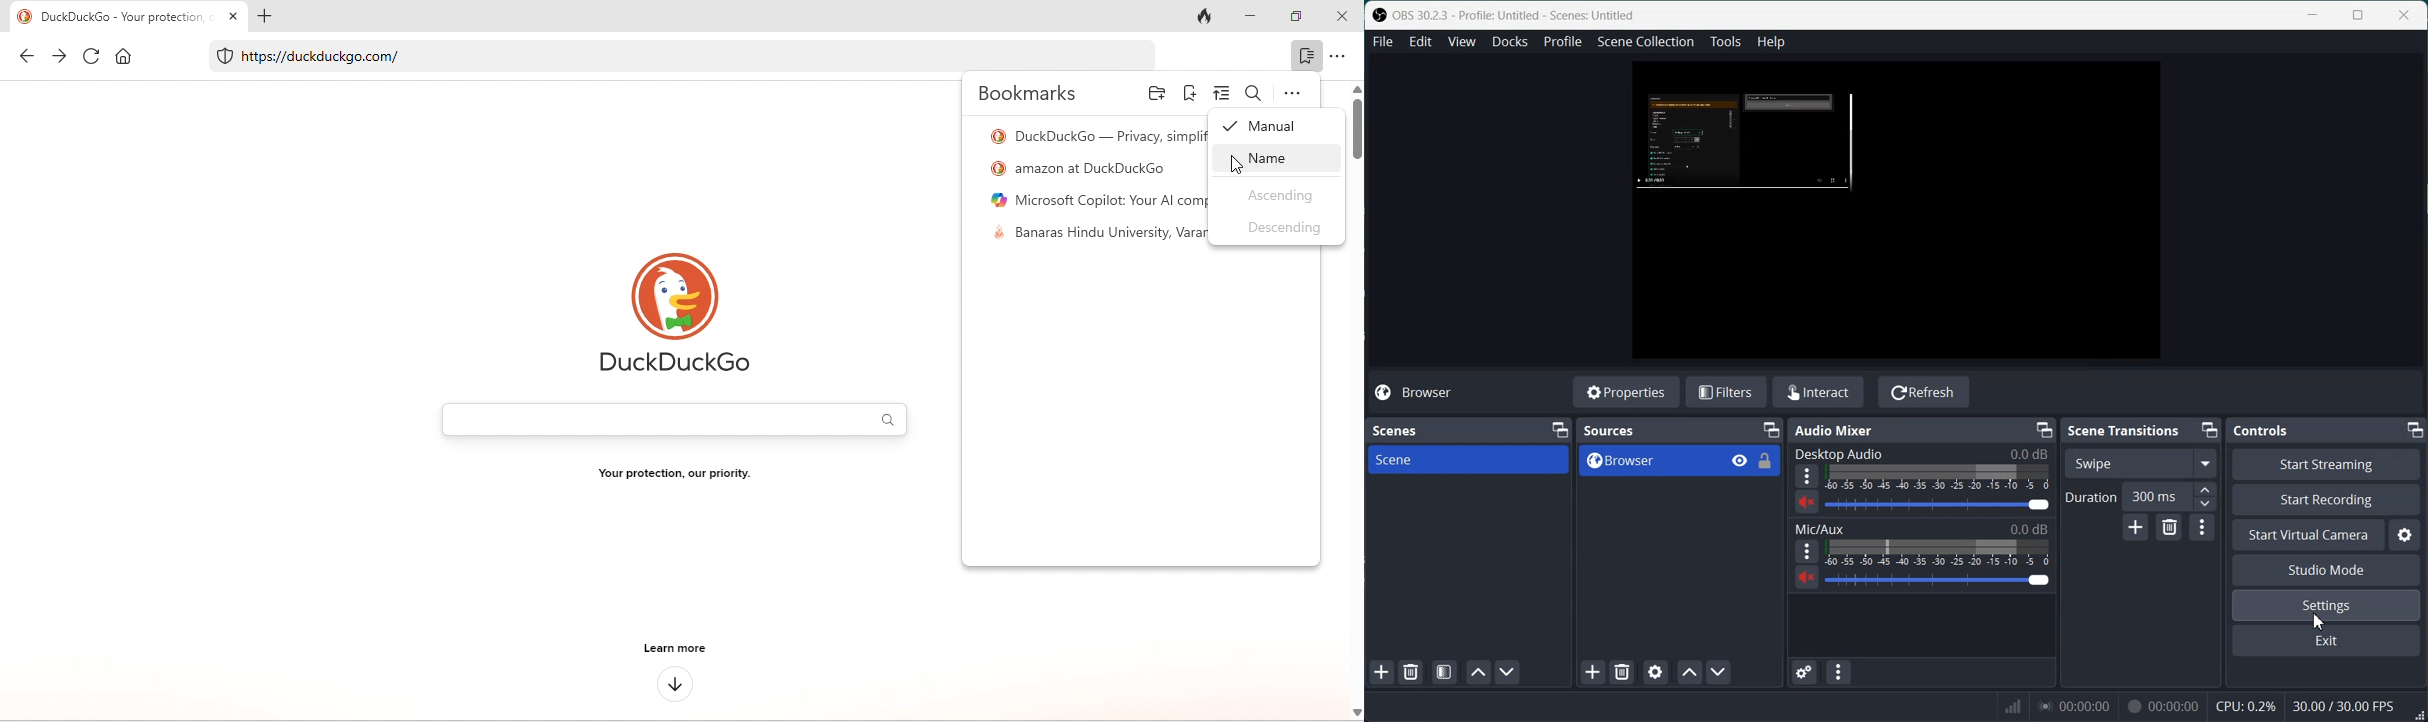 This screenshot has width=2436, height=728. I want to click on Lock, so click(1766, 460).